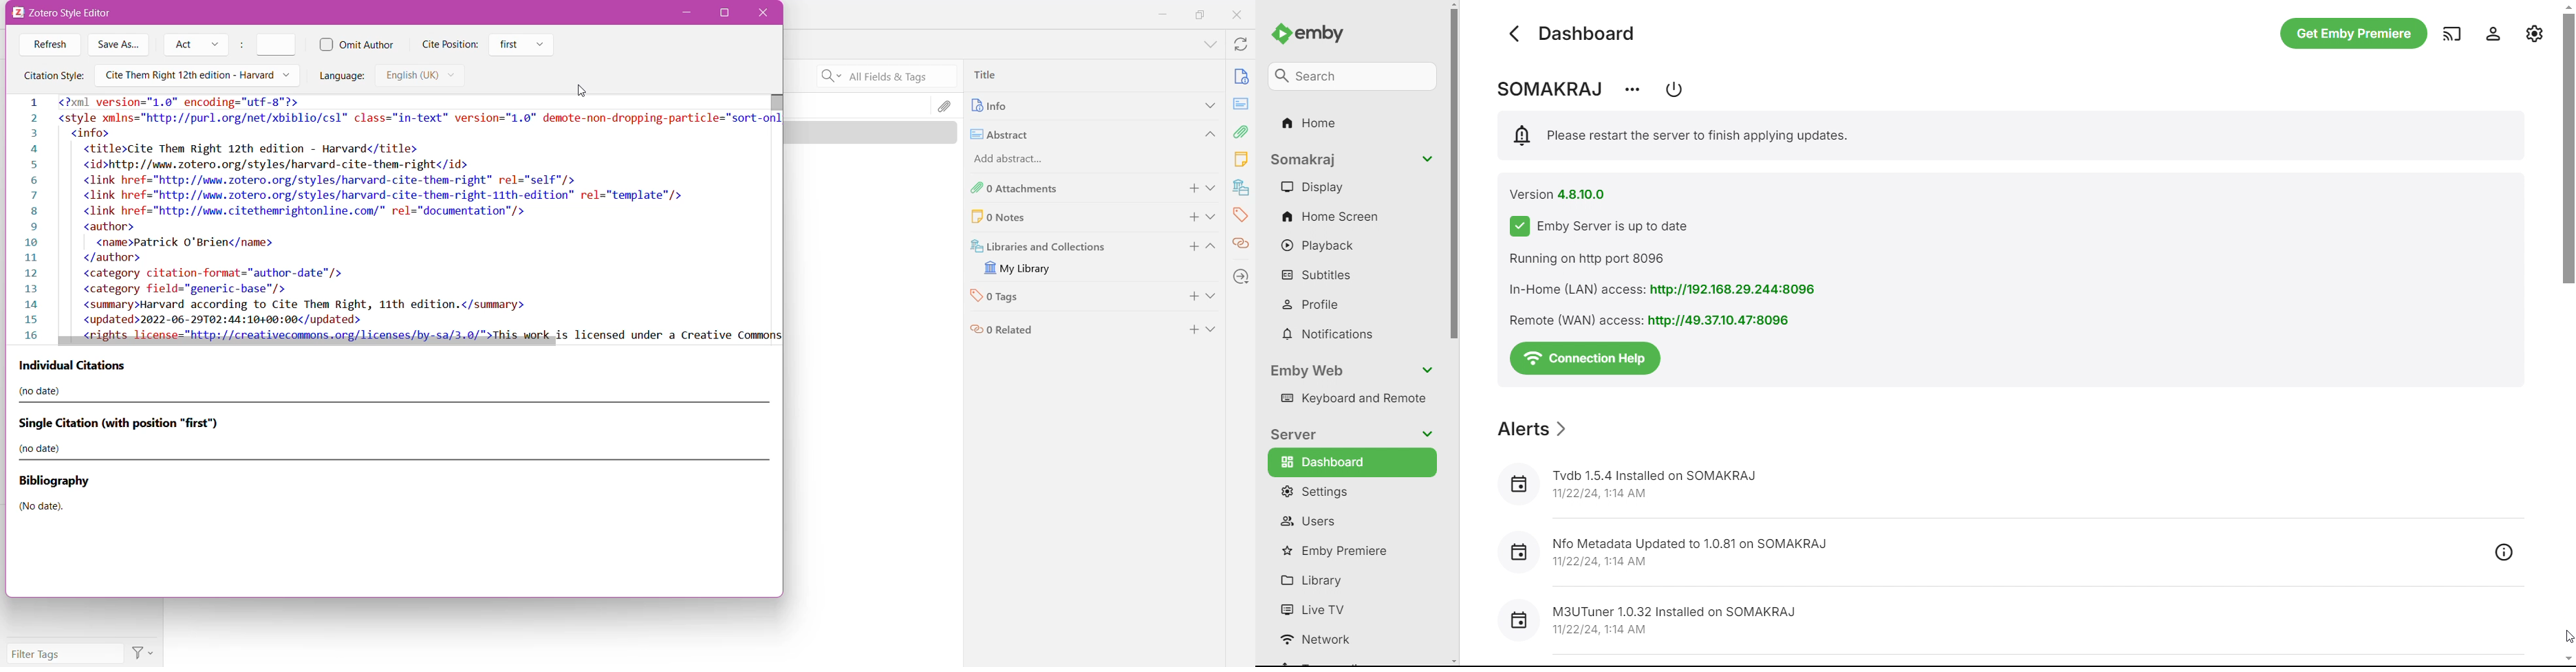 This screenshot has width=2576, height=672. Describe the element at coordinates (1352, 302) in the screenshot. I see `profile` at that location.